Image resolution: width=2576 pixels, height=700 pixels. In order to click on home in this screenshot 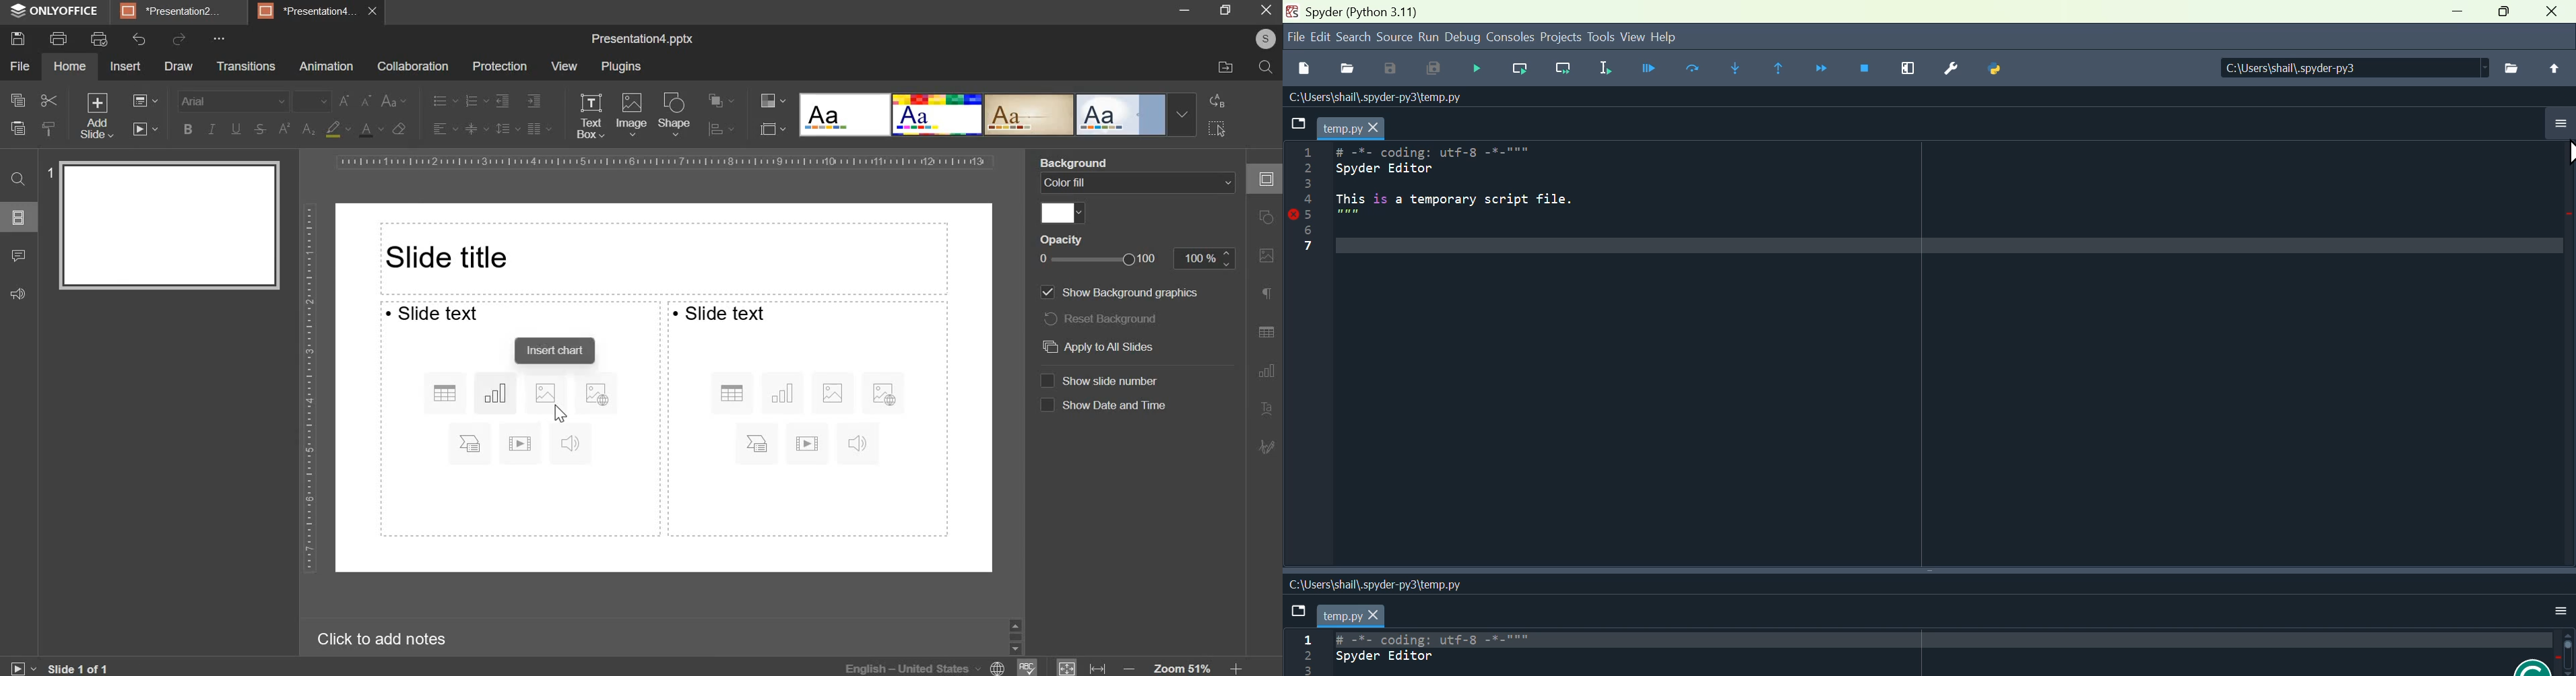, I will do `click(70, 66)`.